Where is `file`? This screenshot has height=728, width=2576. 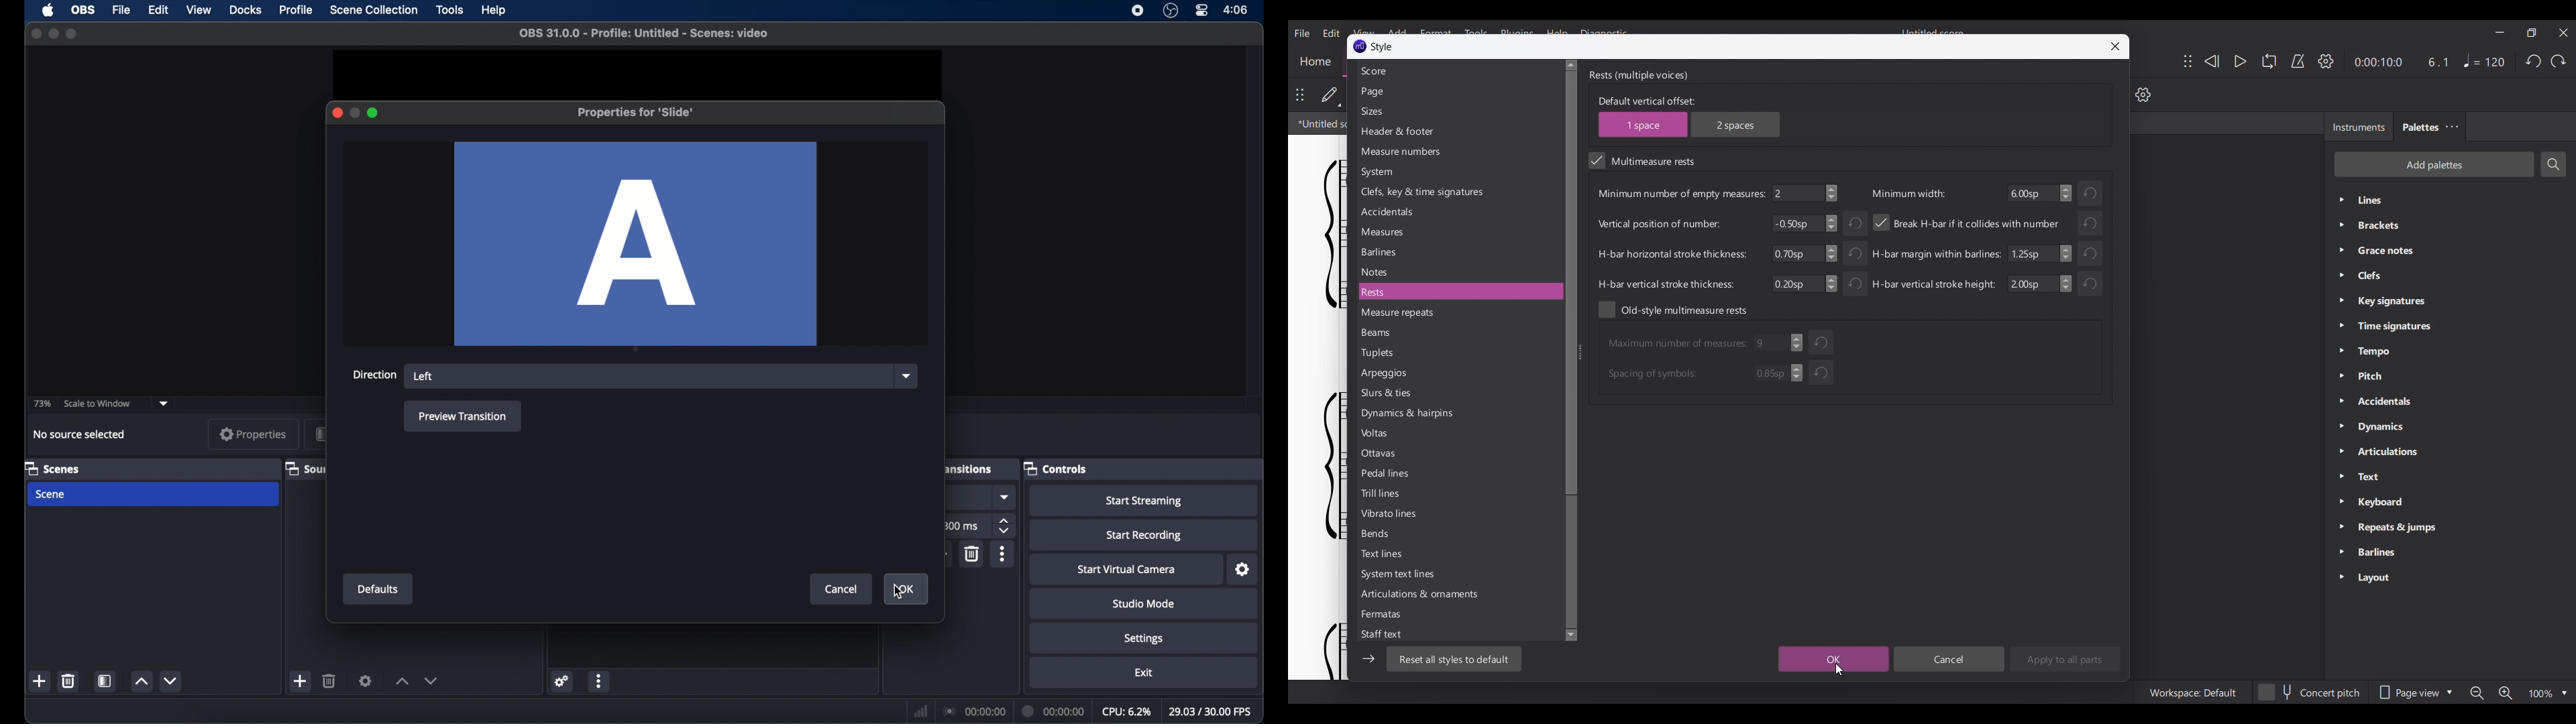
file is located at coordinates (121, 10).